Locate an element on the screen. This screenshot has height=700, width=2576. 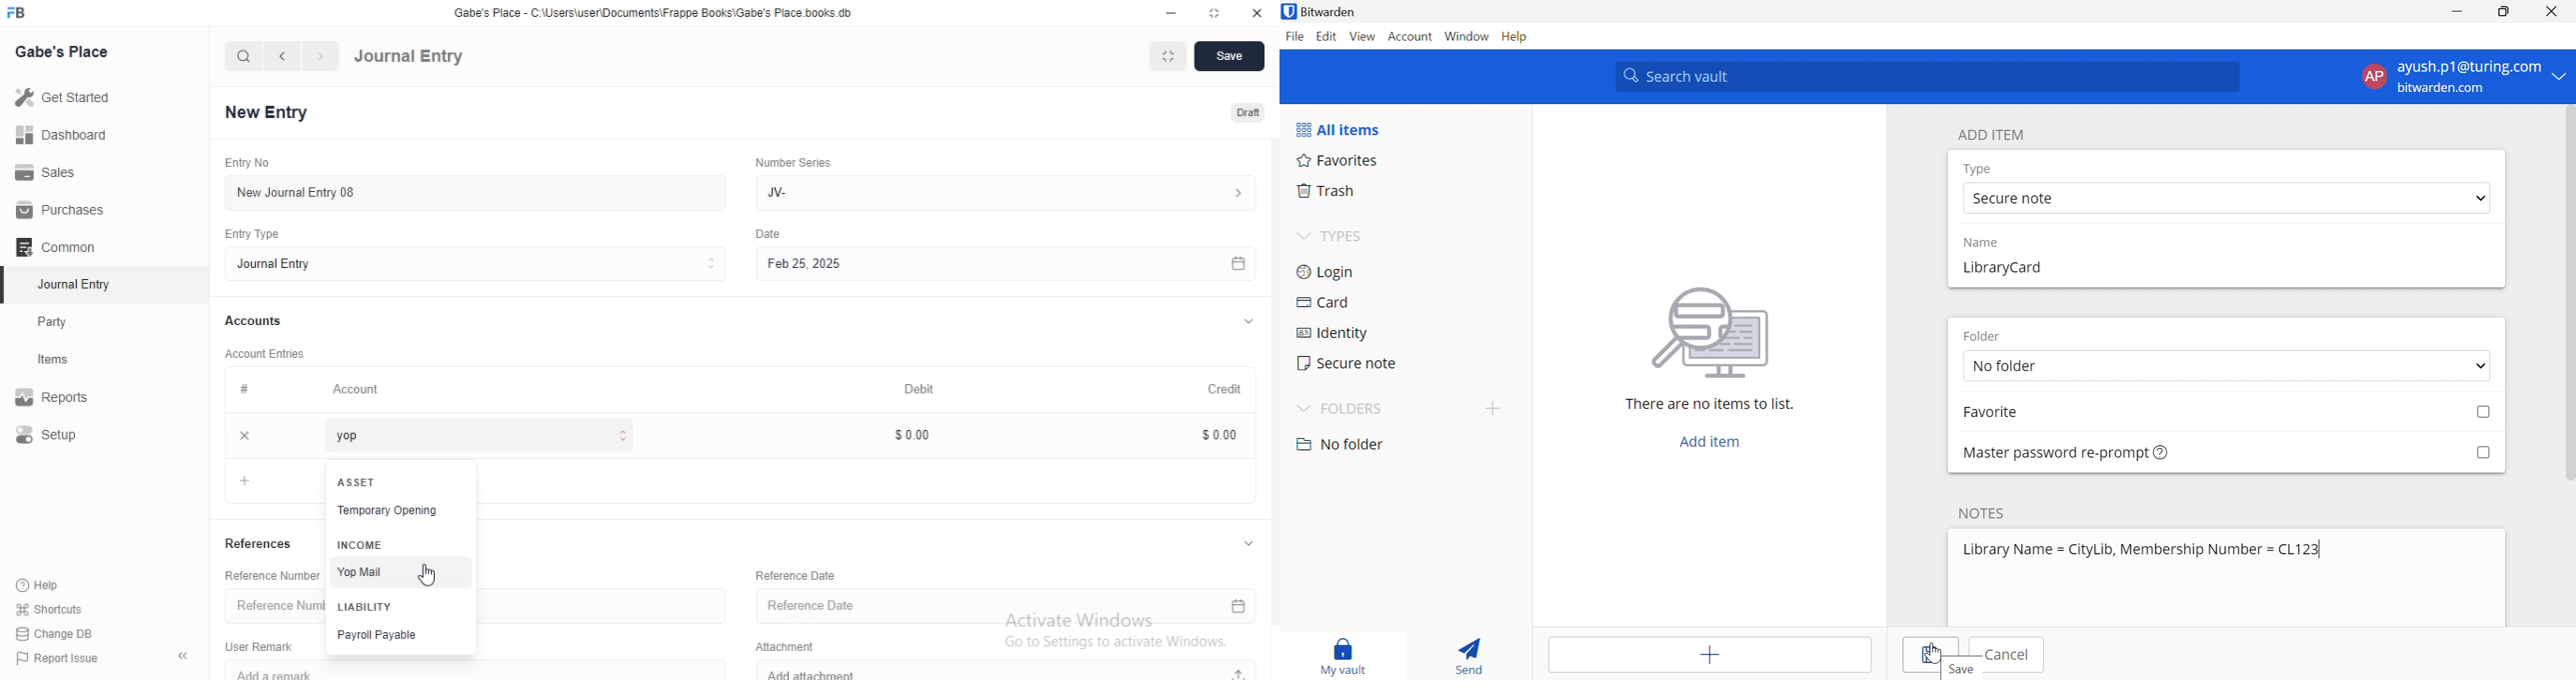
Number Series is located at coordinates (793, 164).